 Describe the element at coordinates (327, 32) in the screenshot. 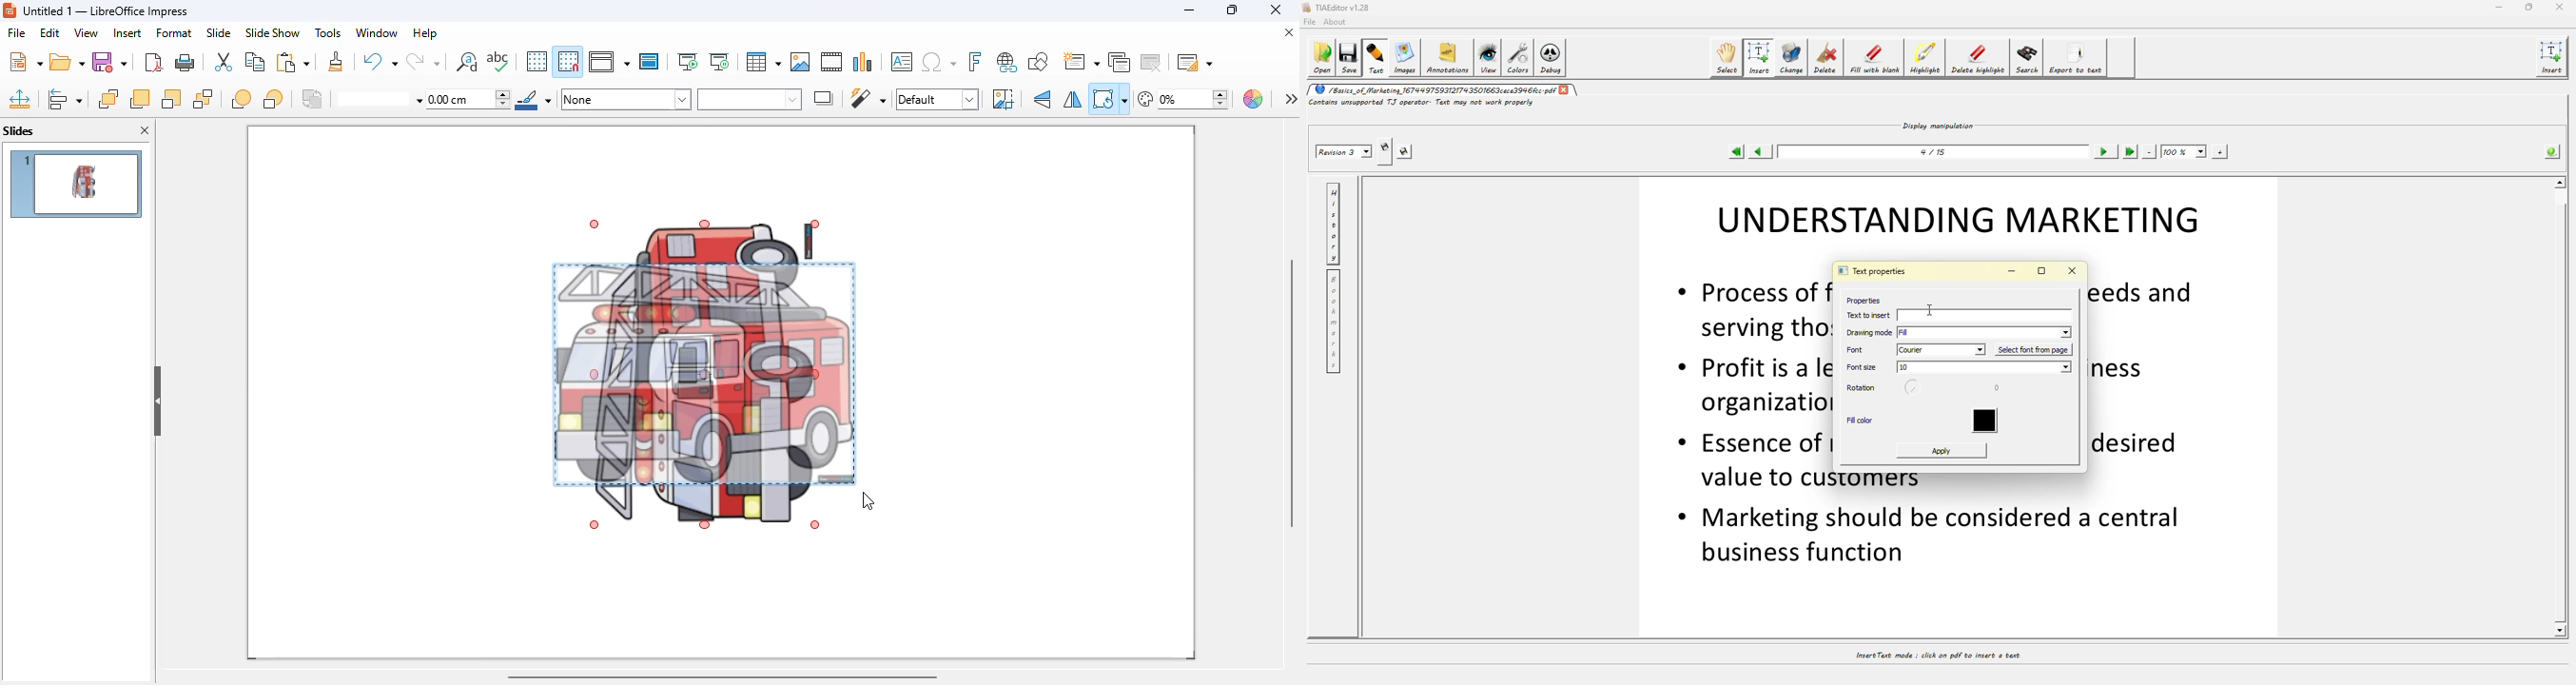

I see `tools` at that location.